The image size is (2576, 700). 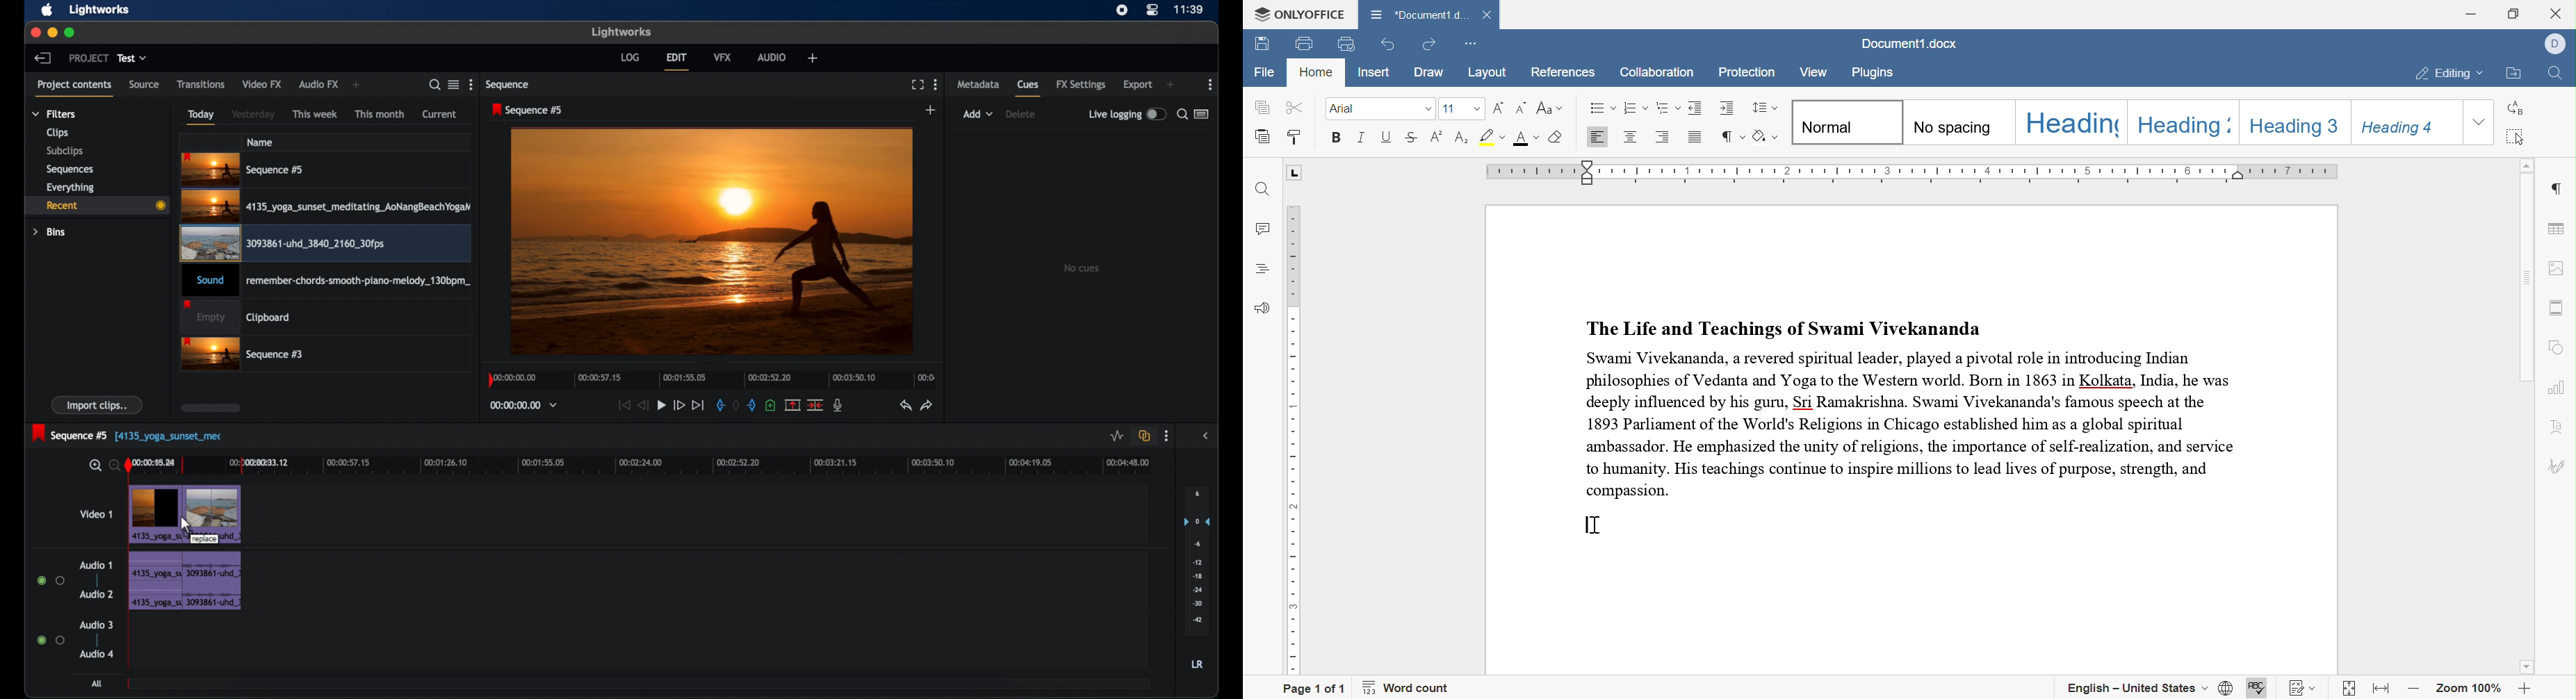 What do you see at coordinates (1197, 560) in the screenshot?
I see `set audio output levels` at bounding box center [1197, 560].